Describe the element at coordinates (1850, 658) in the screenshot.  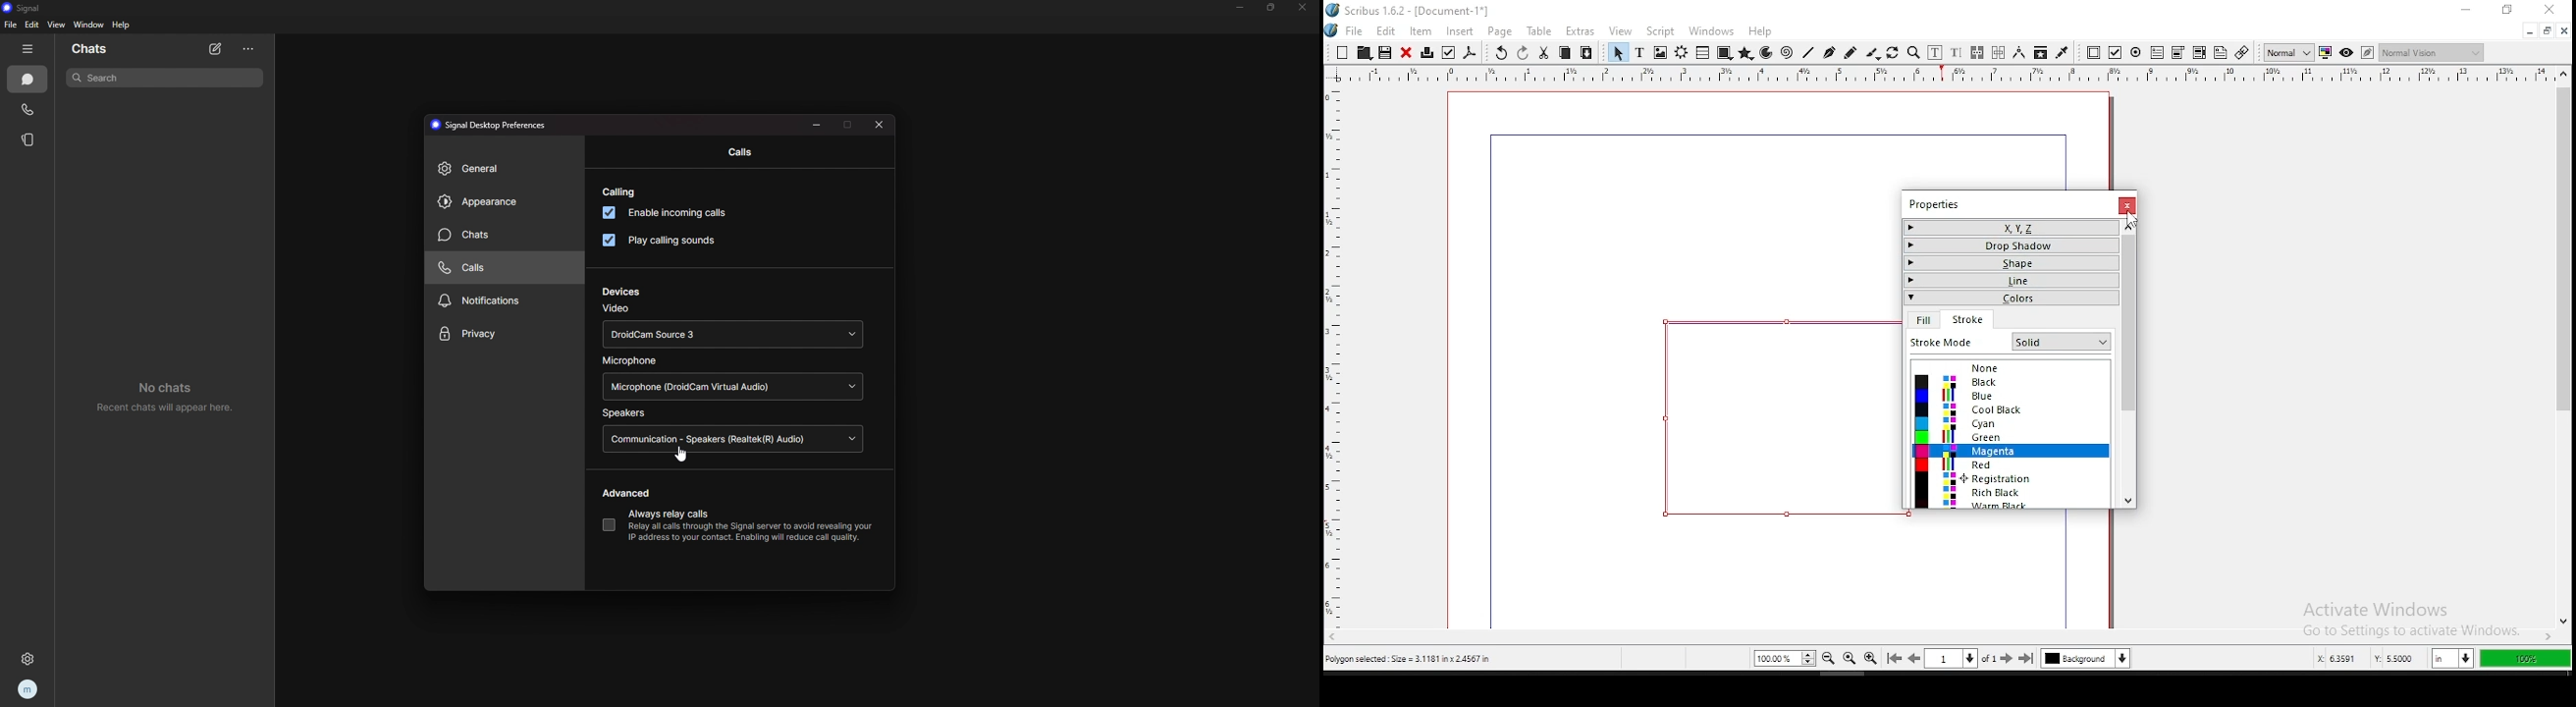
I see `zoom 100%` at that location.